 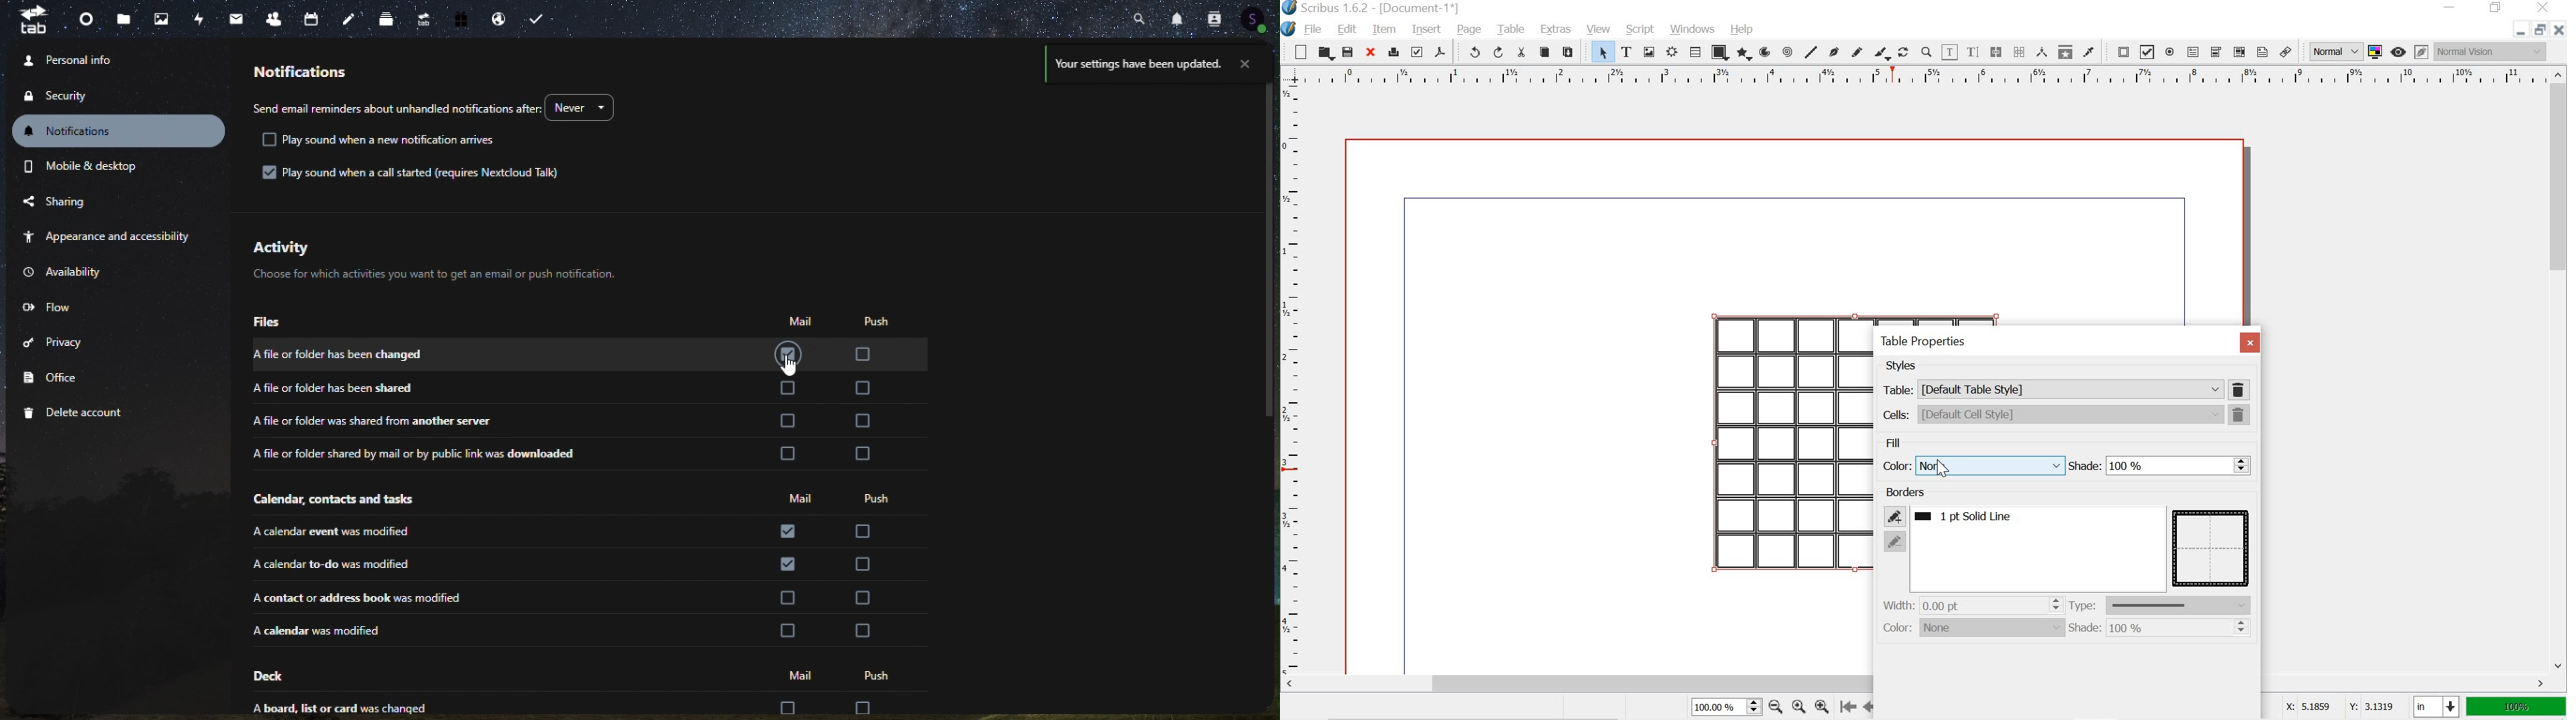 What do you see at coordinates (82, 272) in the screenshot?
I see `availability` at bounding box center [82, 272].